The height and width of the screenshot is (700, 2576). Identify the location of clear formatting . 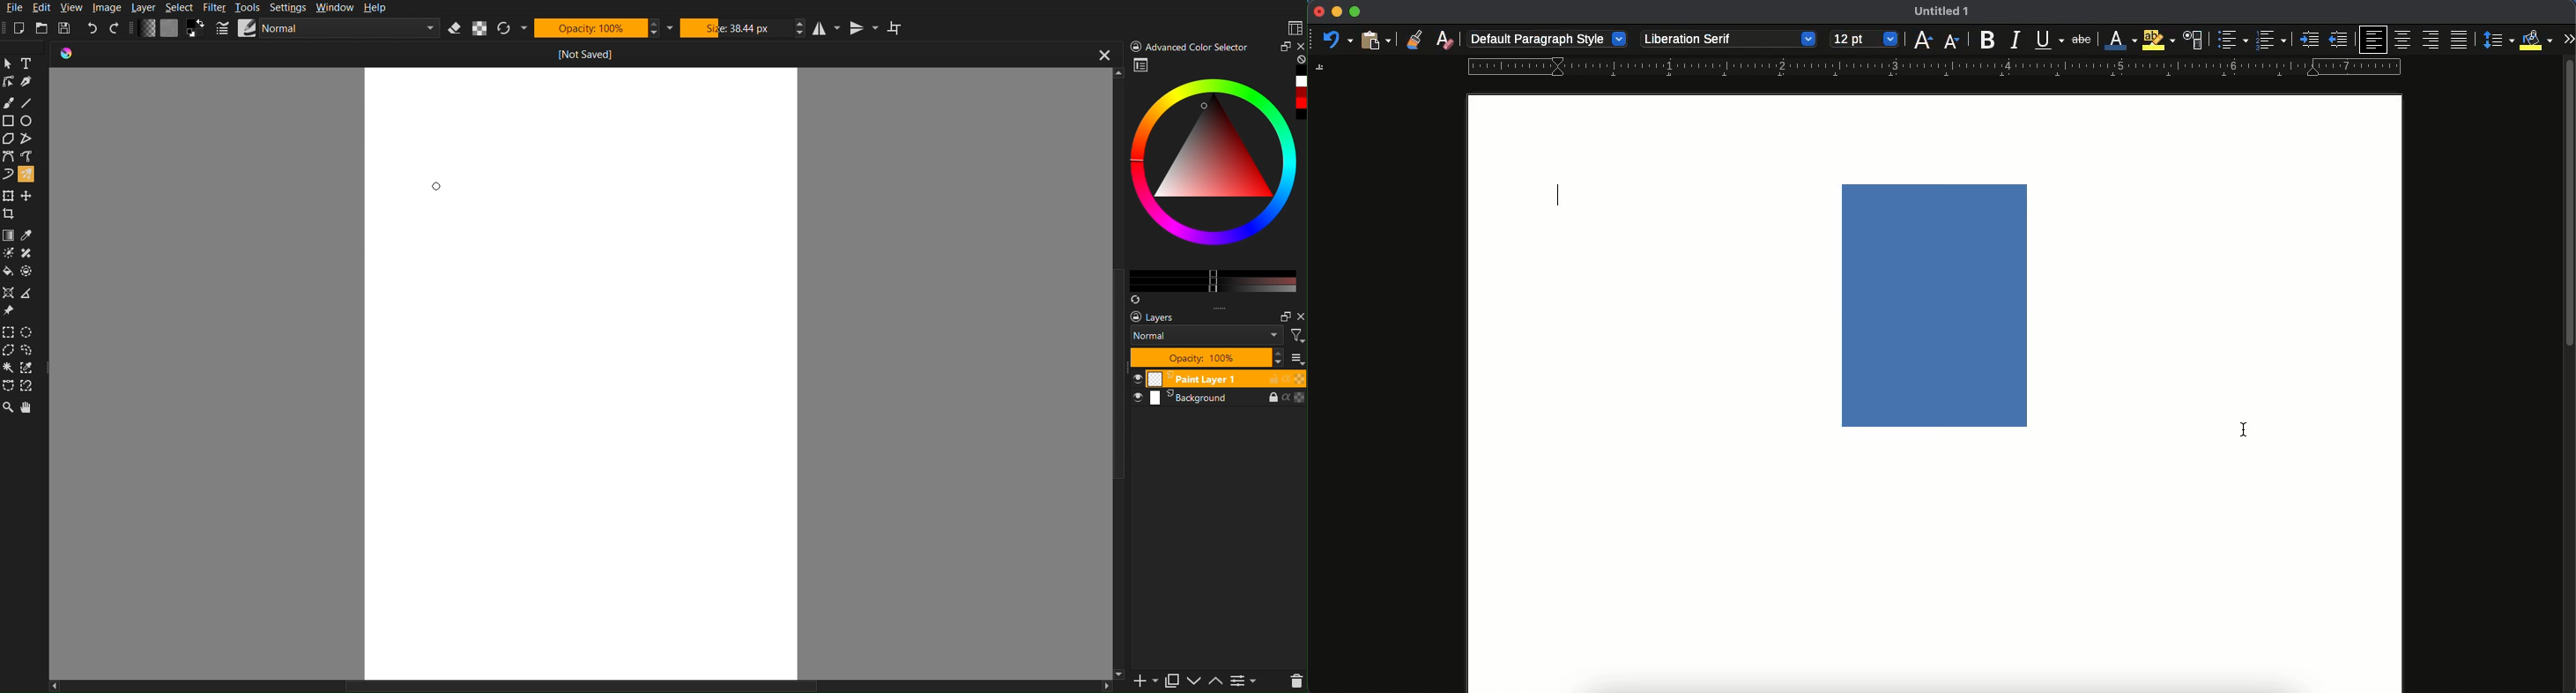
(1444, 39).